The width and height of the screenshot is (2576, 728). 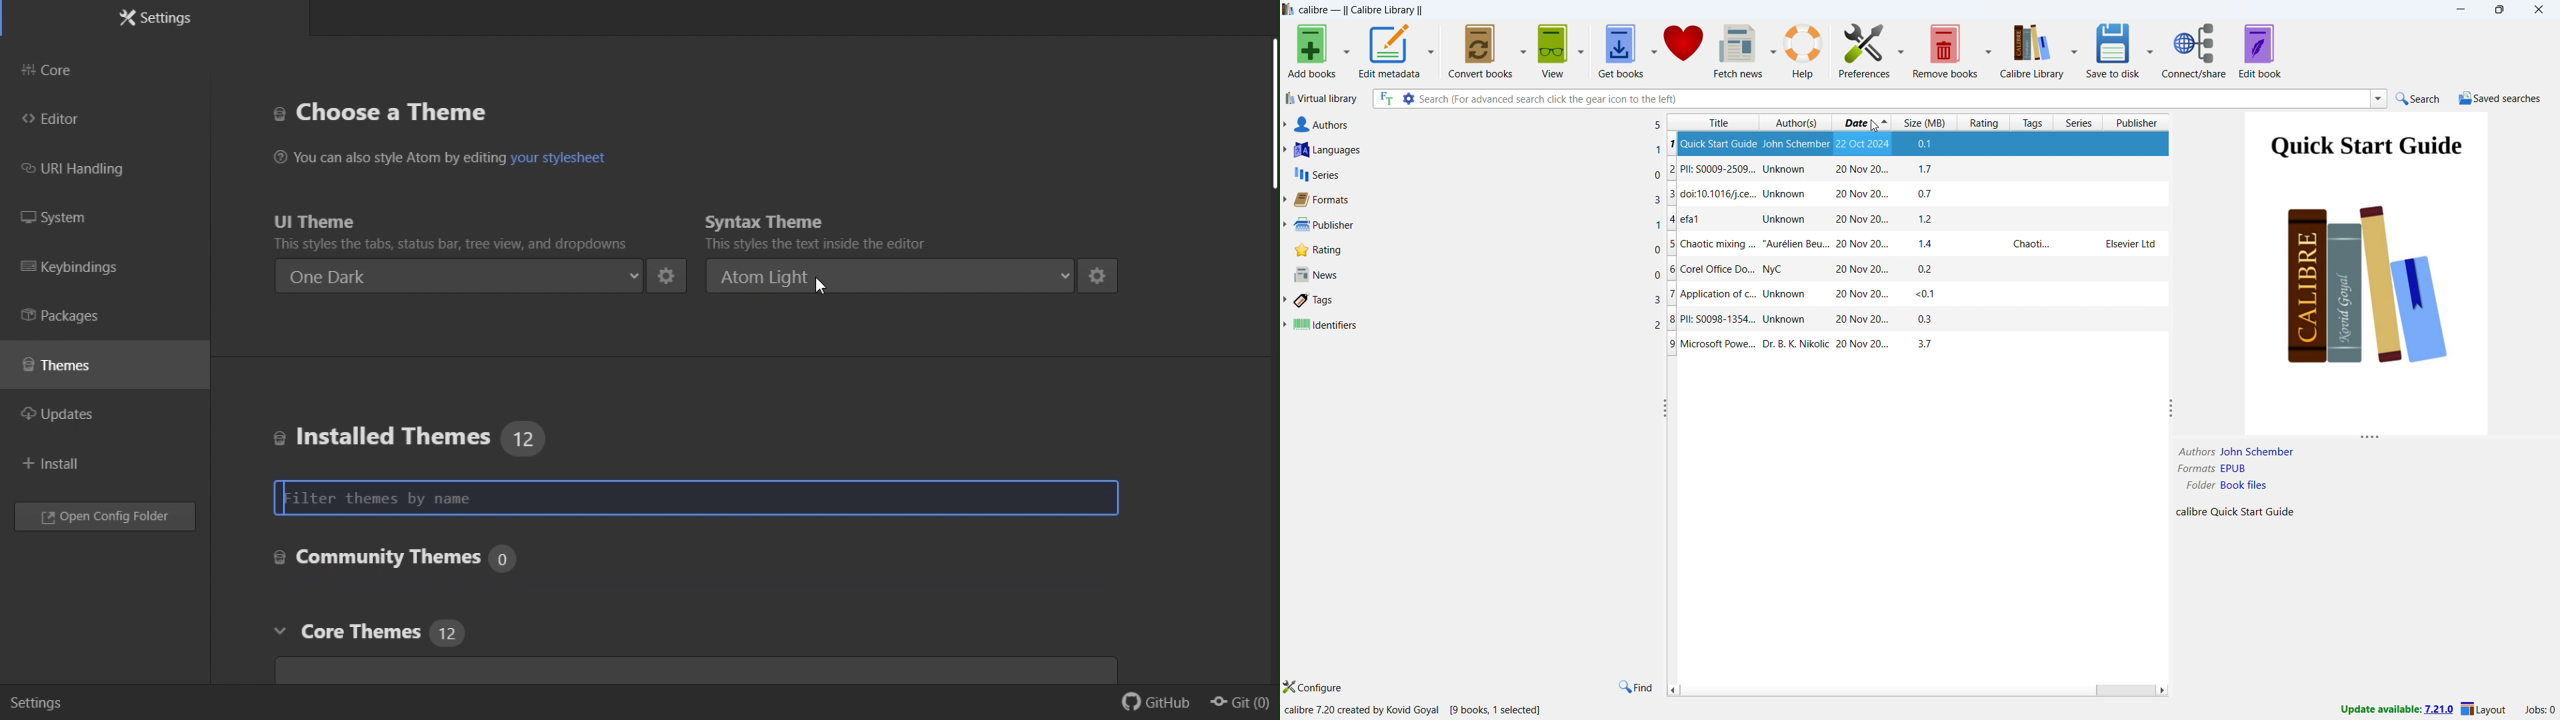 What do you see at coordinates (1863, 169) in the screenshot?
I see `20 Nov 20..` at bounding box center [1863, 169].